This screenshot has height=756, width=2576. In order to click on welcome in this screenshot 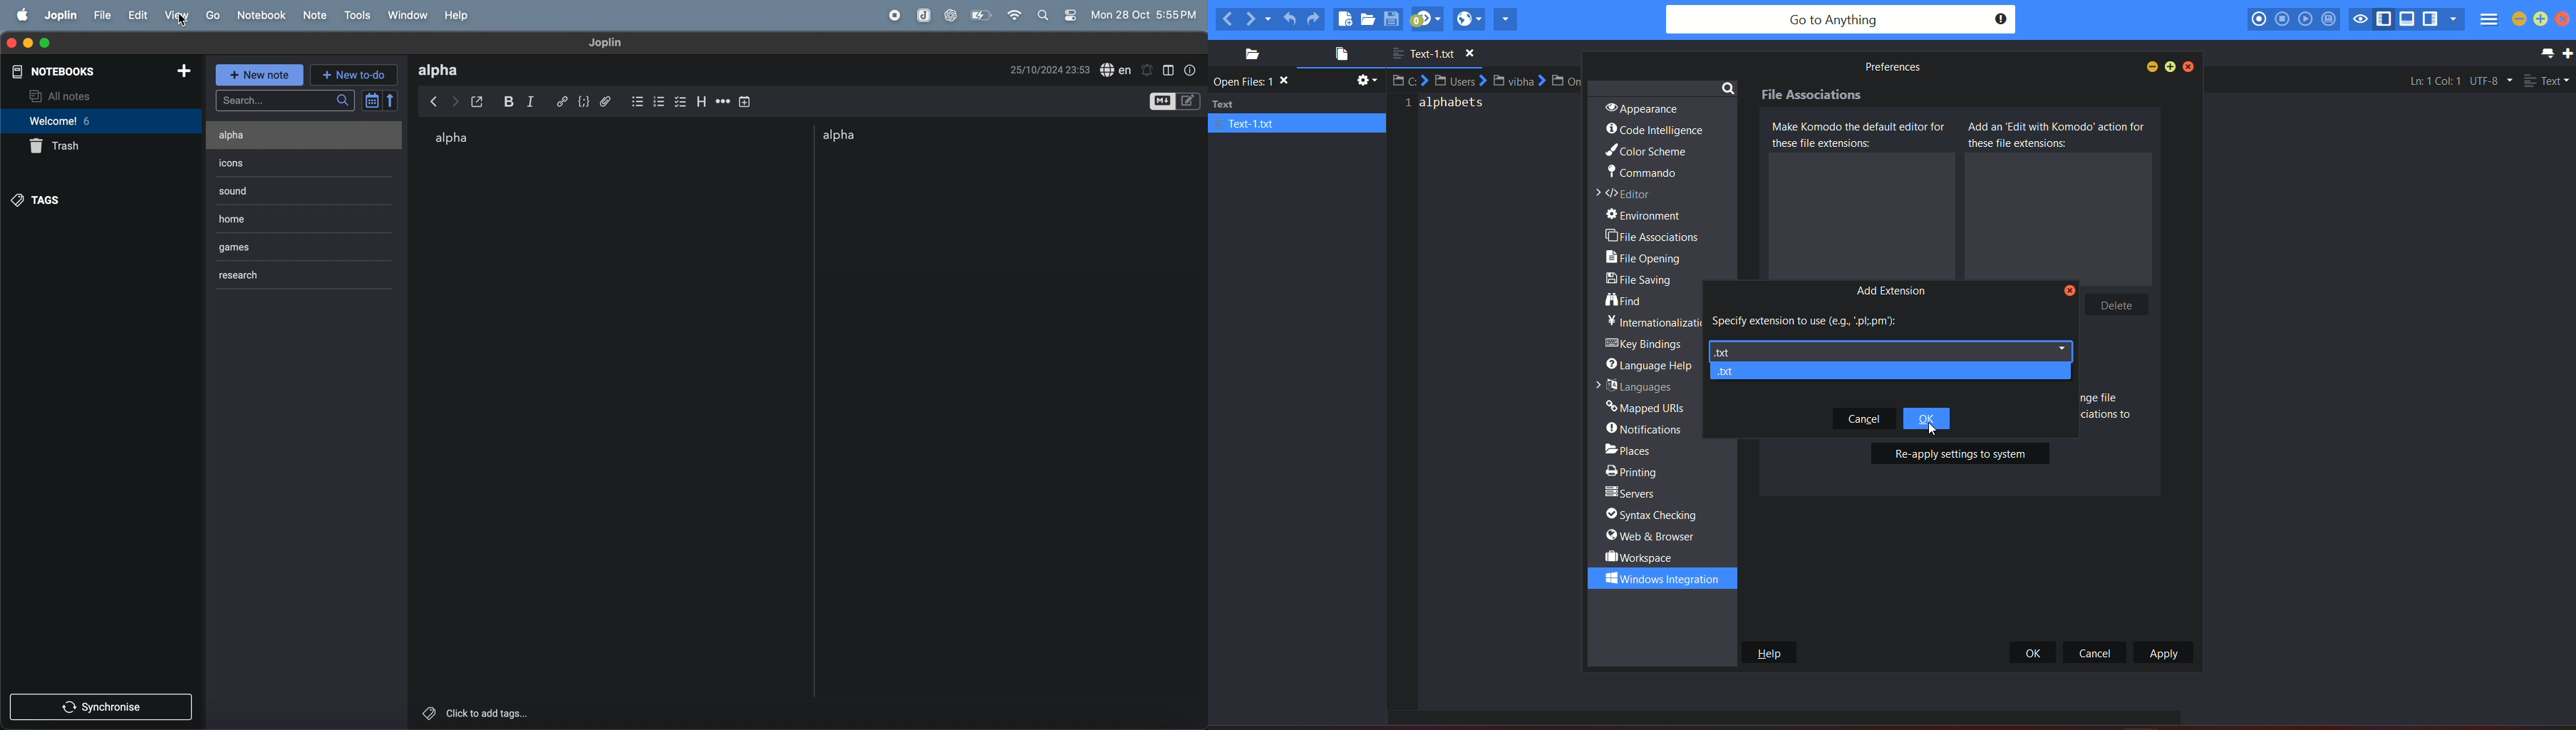, I will do `click(82, 122)`.